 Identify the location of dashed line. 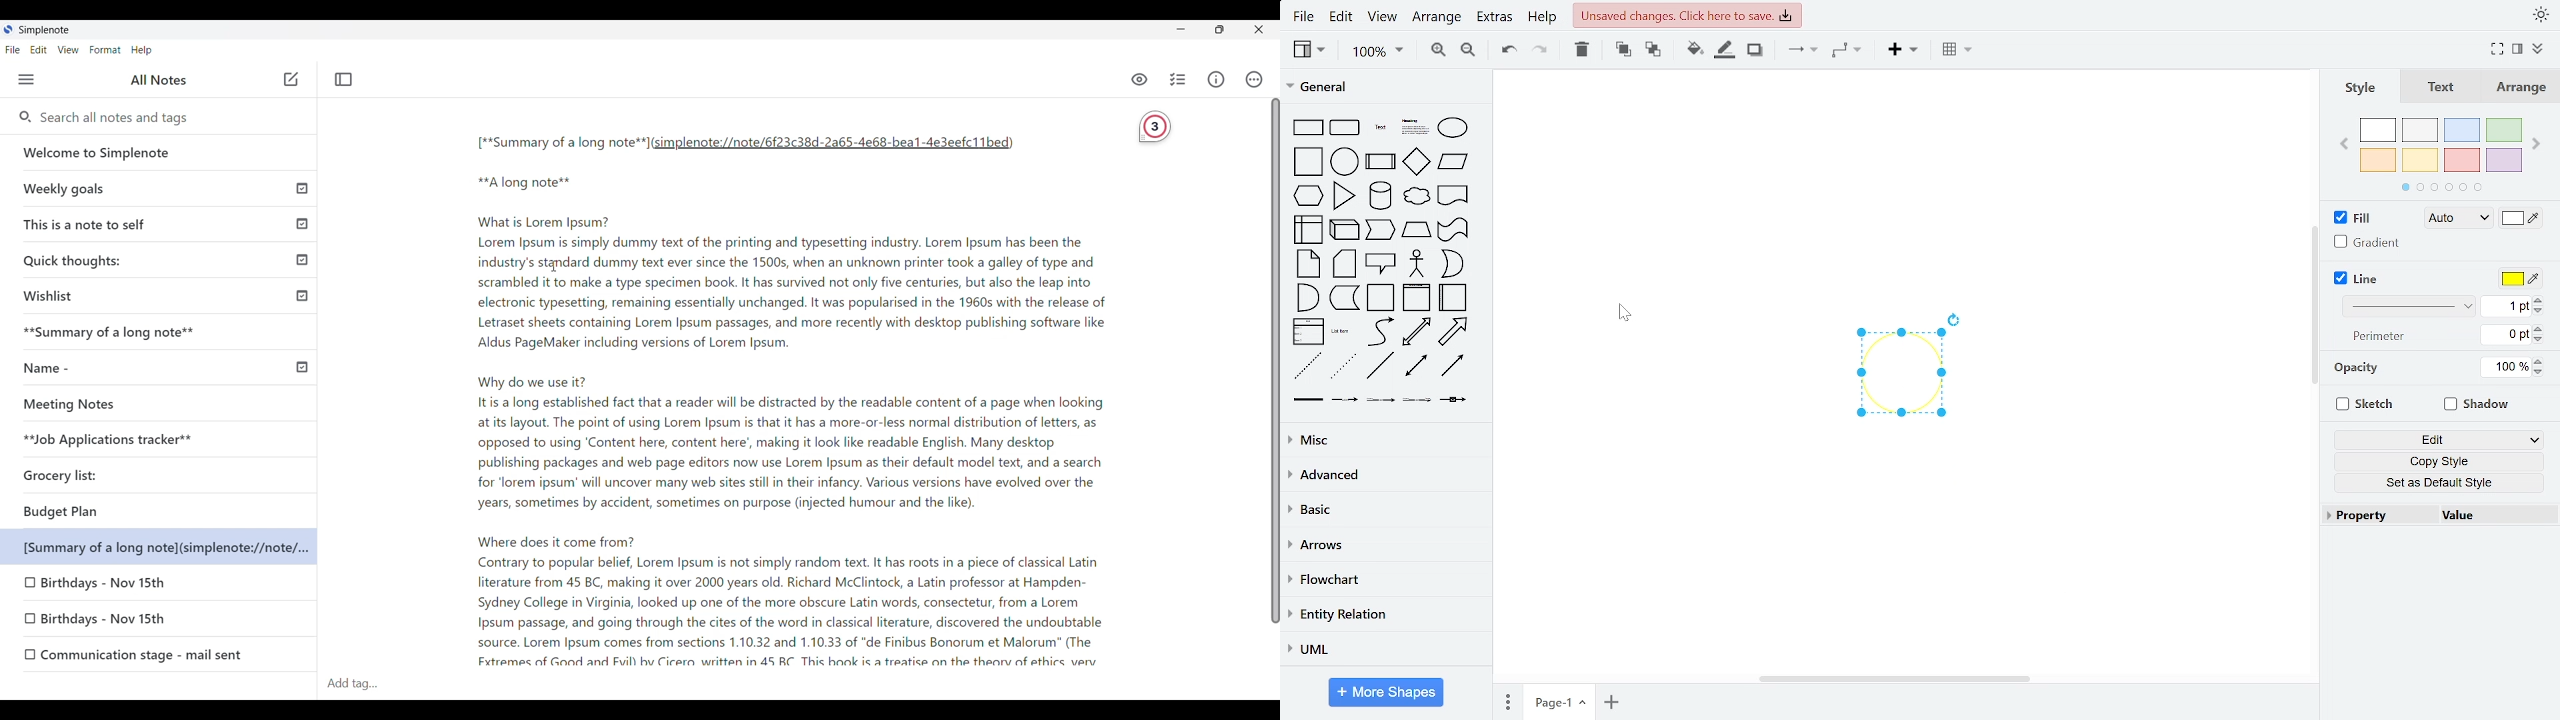
(1309, 366).